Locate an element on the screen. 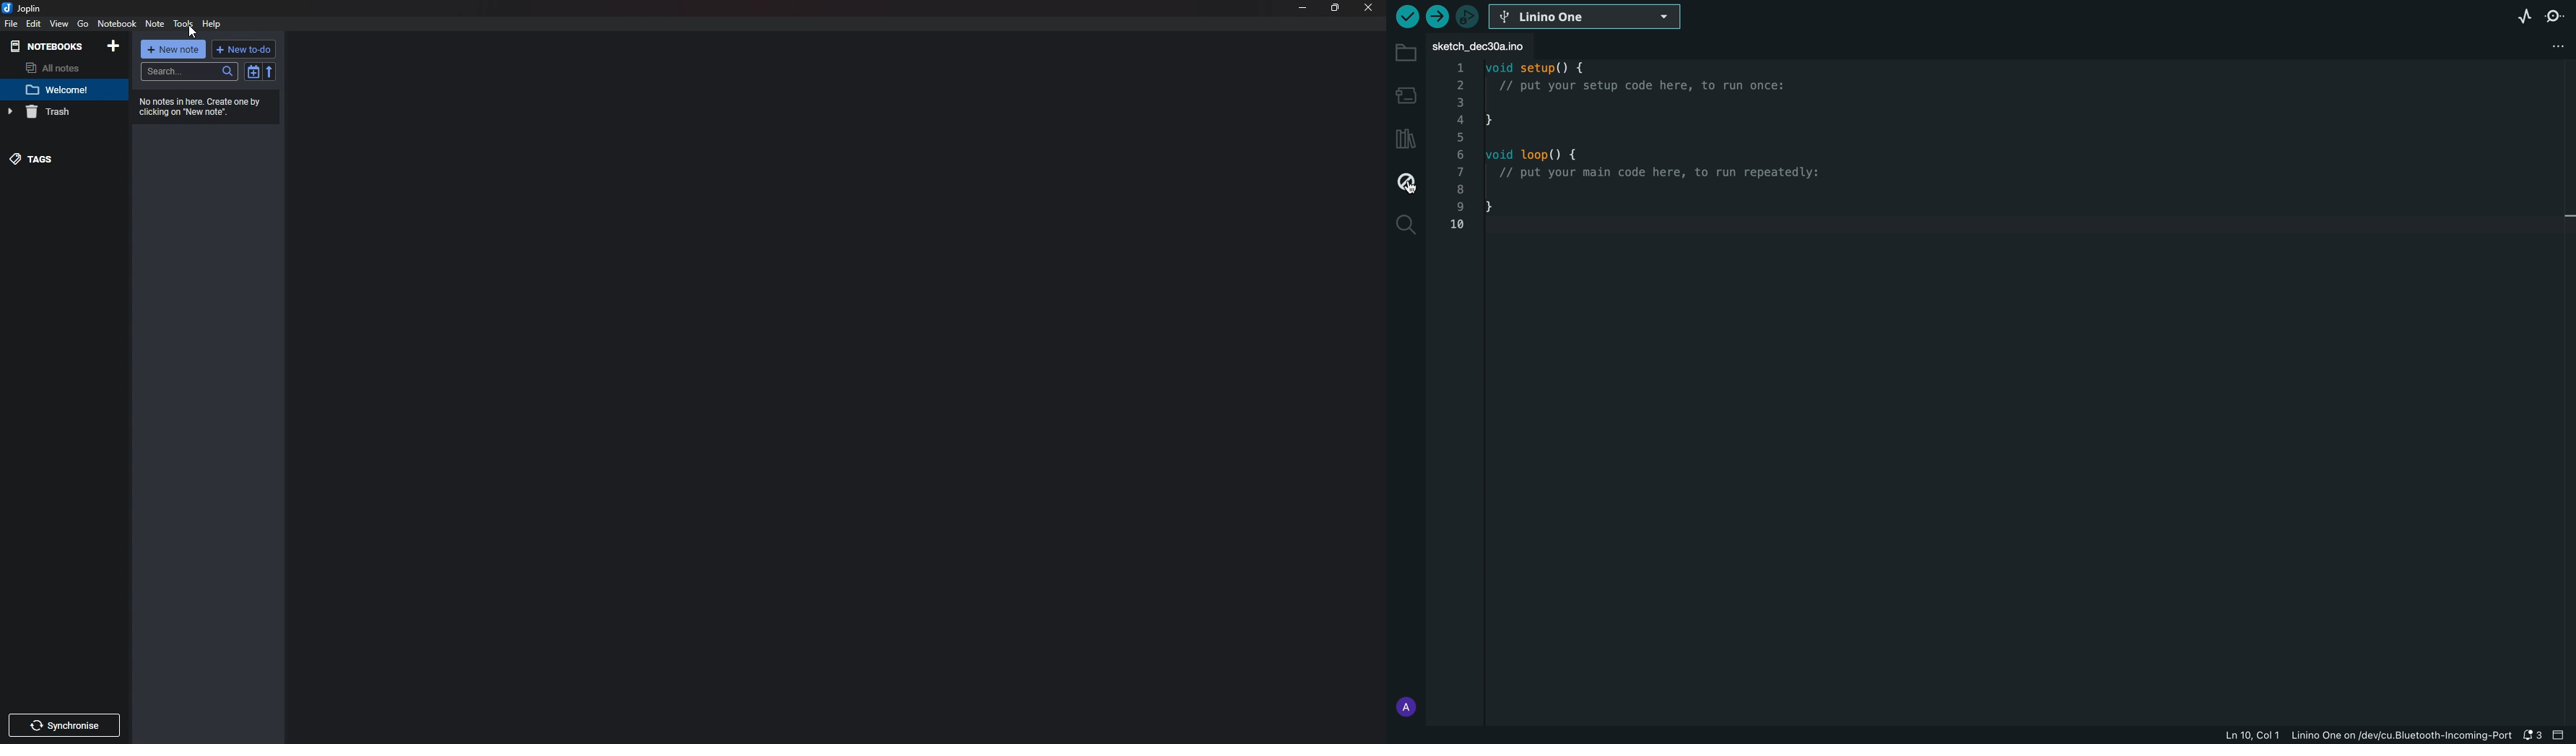  edit is located at coordinates (34, 23).